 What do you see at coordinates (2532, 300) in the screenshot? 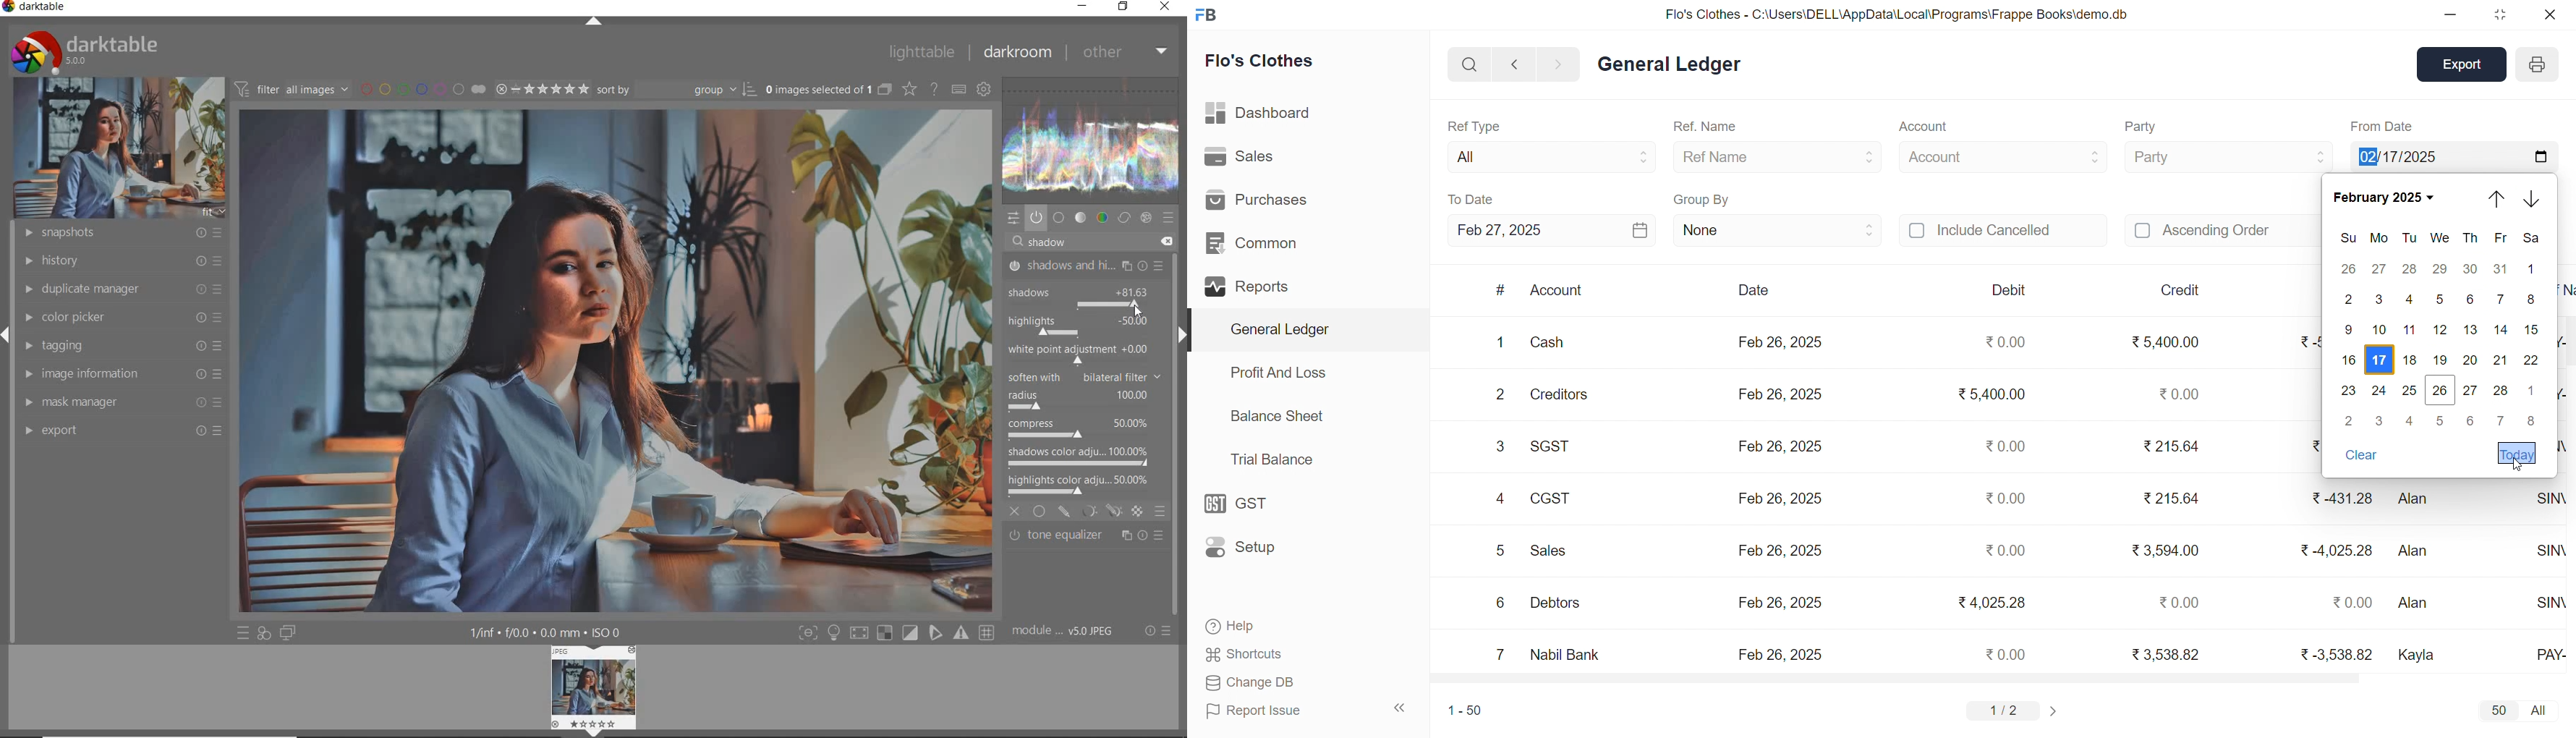
I see `8` at bounding box center [2532, 300].